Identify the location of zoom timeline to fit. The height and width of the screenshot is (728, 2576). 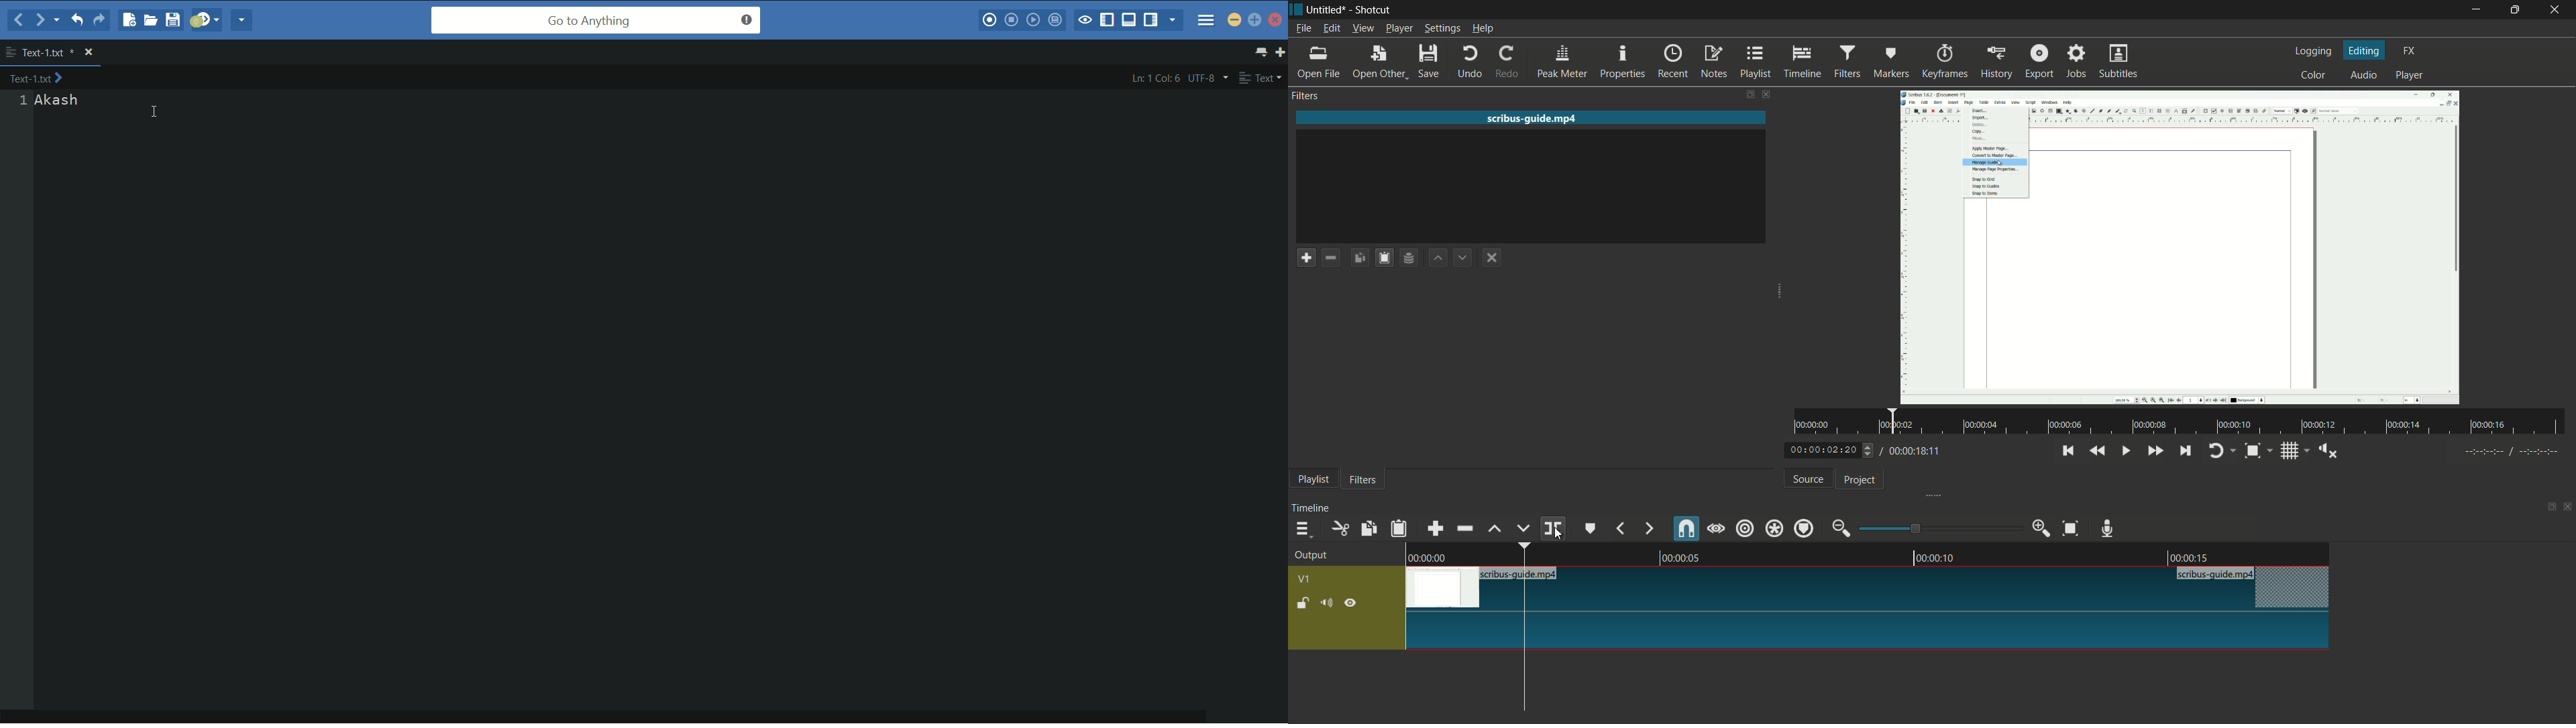
(2071, 528).